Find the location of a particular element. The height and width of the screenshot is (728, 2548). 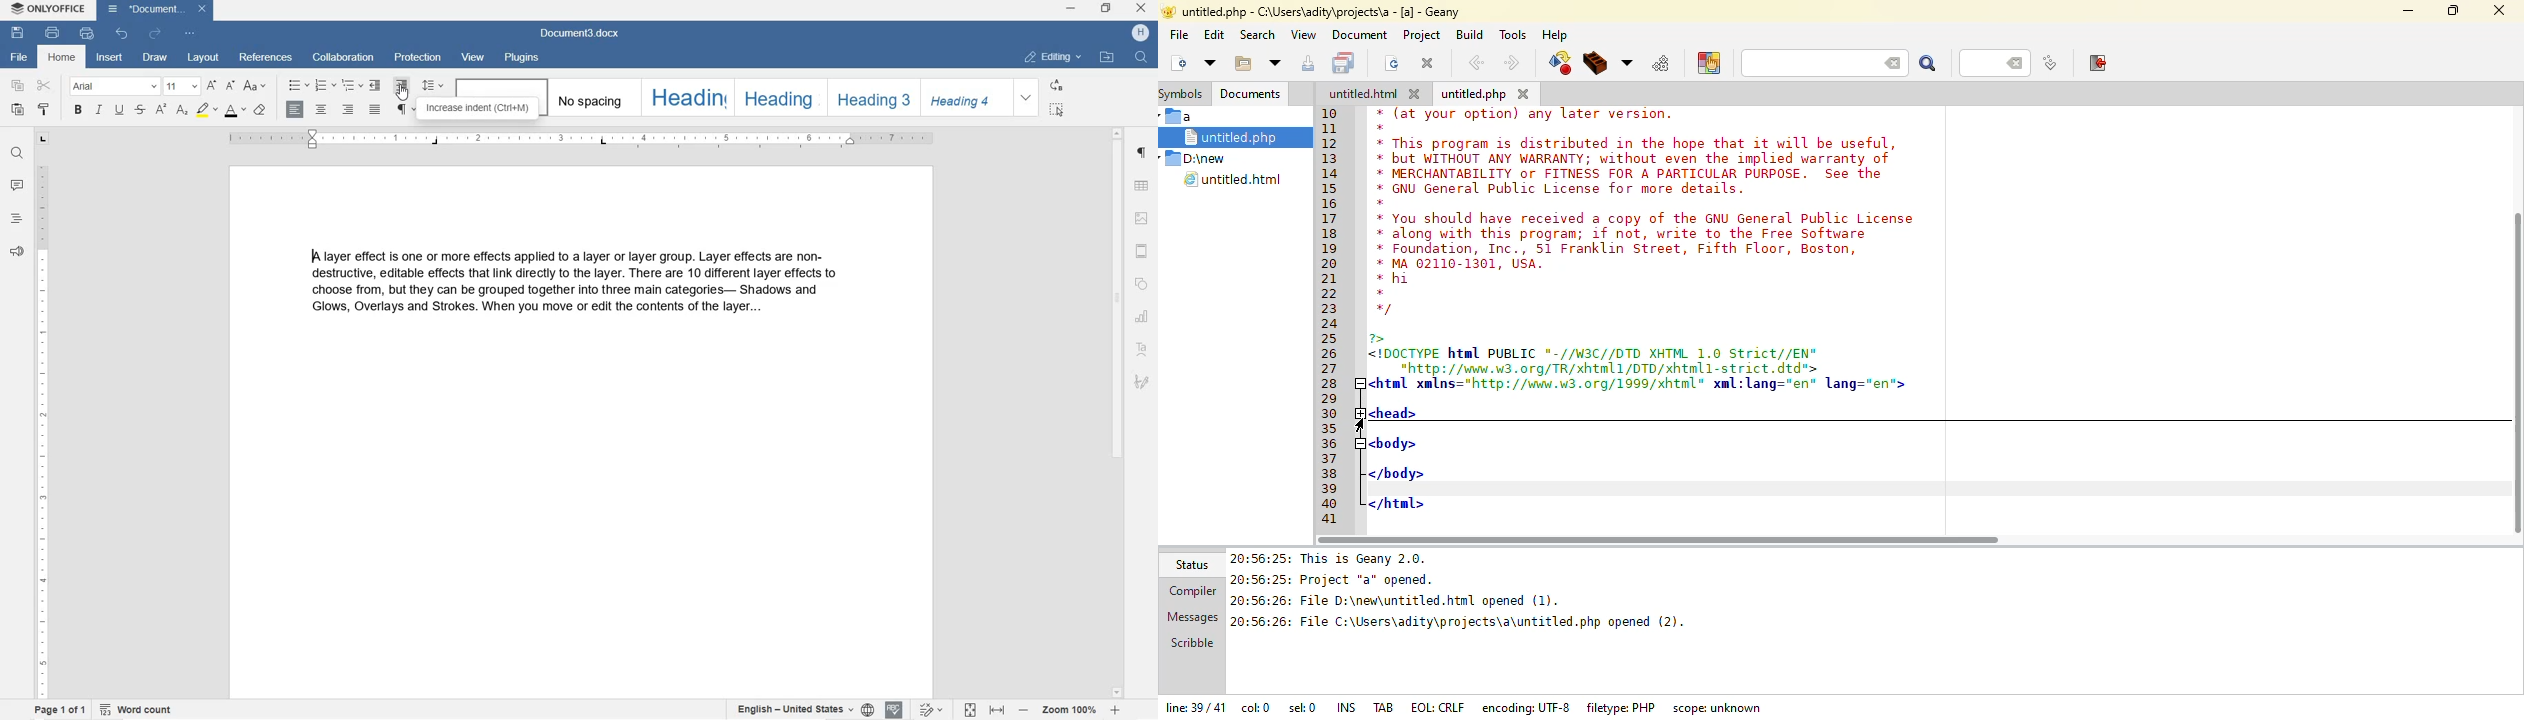

NONPRINTING CHARACTERS is located at coordinates (406, 110).